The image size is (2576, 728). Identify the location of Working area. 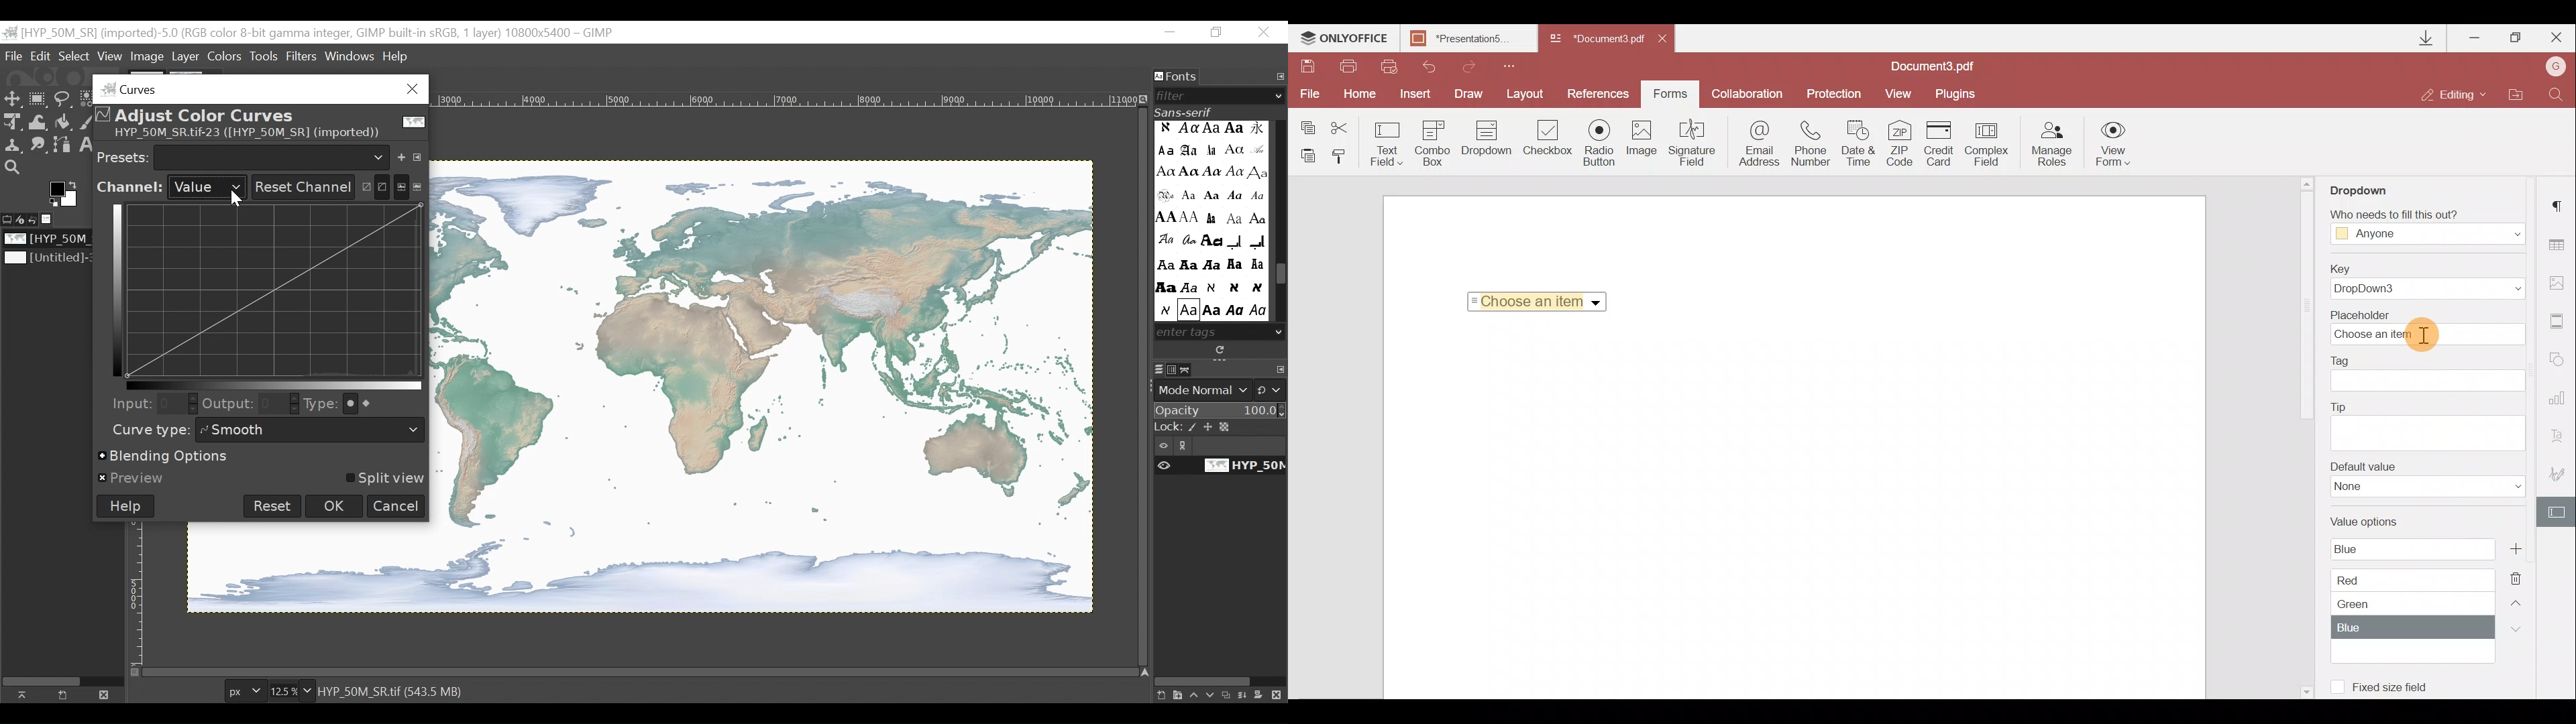
(1792, 512).